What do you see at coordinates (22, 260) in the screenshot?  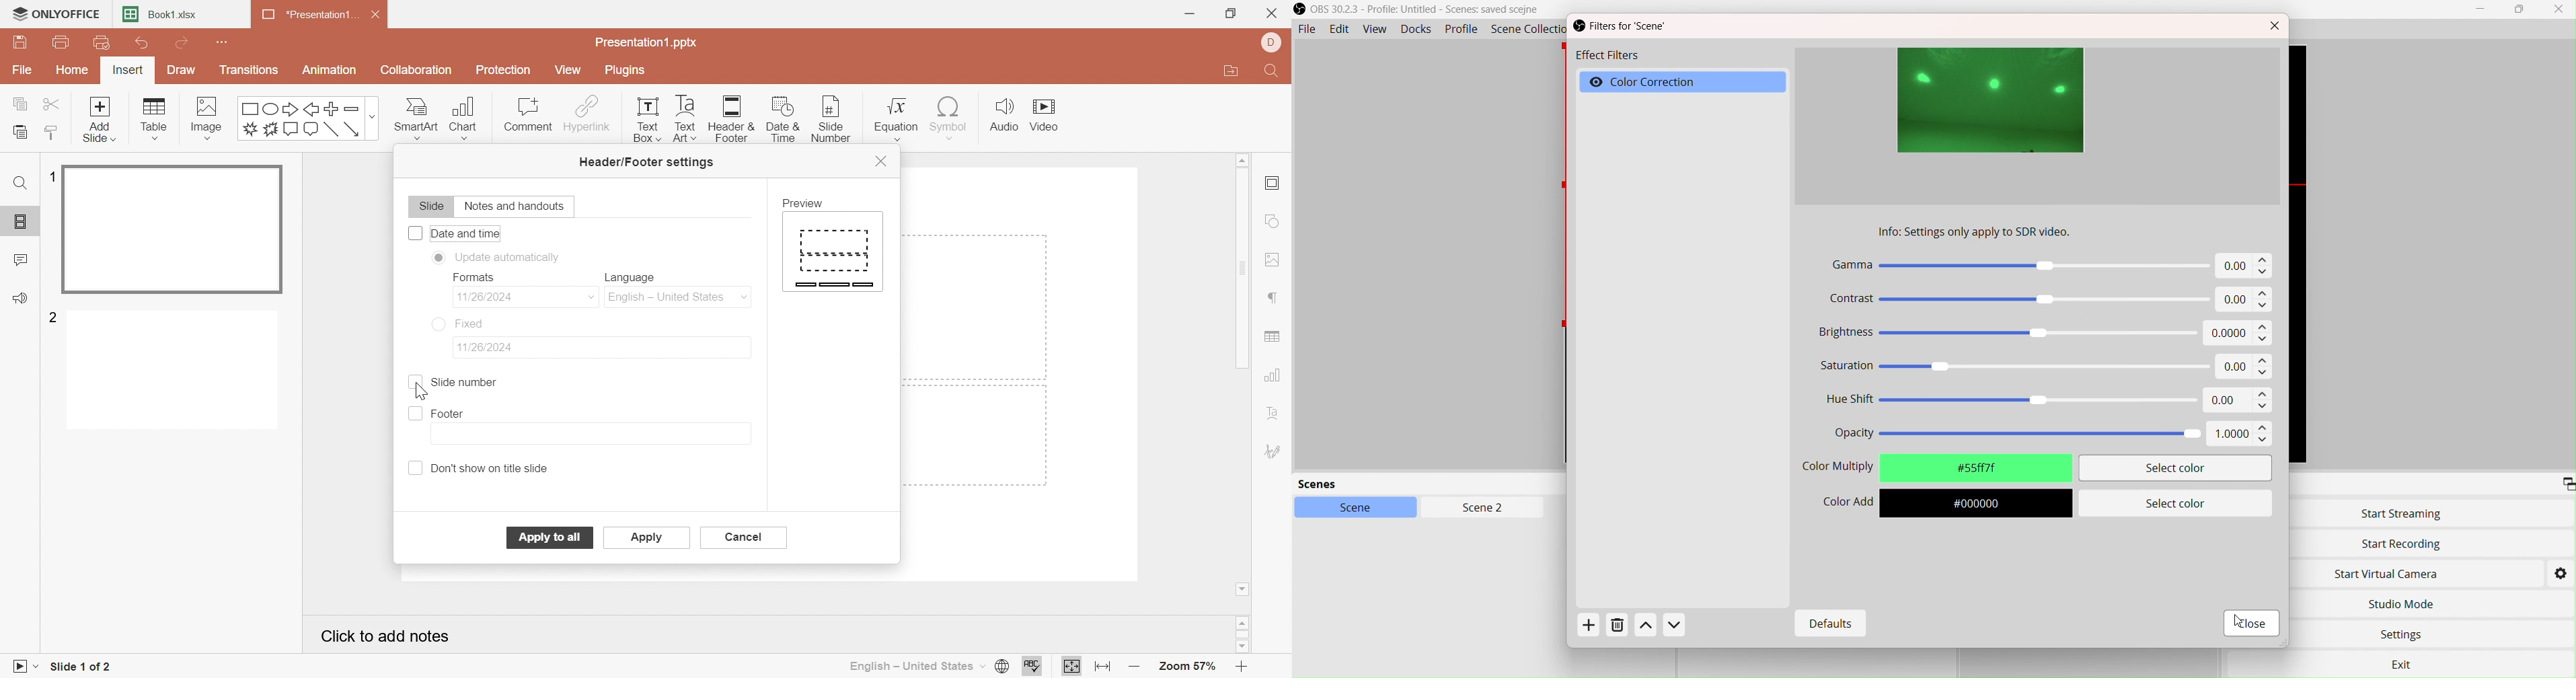 I see `Comments` at bounding box center [22, 260].